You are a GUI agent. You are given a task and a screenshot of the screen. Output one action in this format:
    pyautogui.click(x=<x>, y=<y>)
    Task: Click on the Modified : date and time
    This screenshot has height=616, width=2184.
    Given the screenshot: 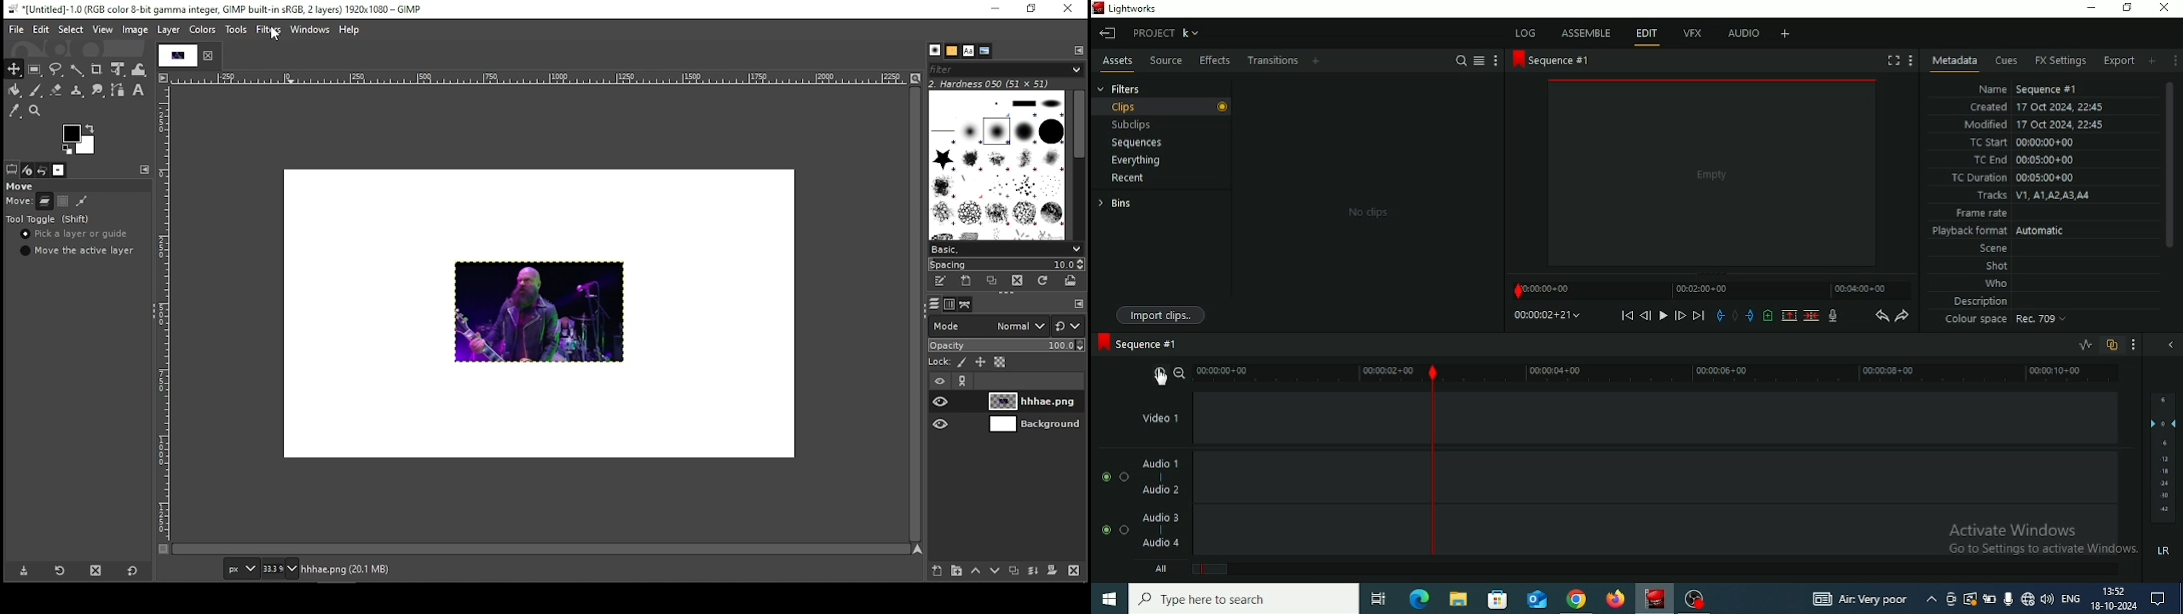 What is the action you would take?
    pyautogui.click(x=2034, y=124)
    